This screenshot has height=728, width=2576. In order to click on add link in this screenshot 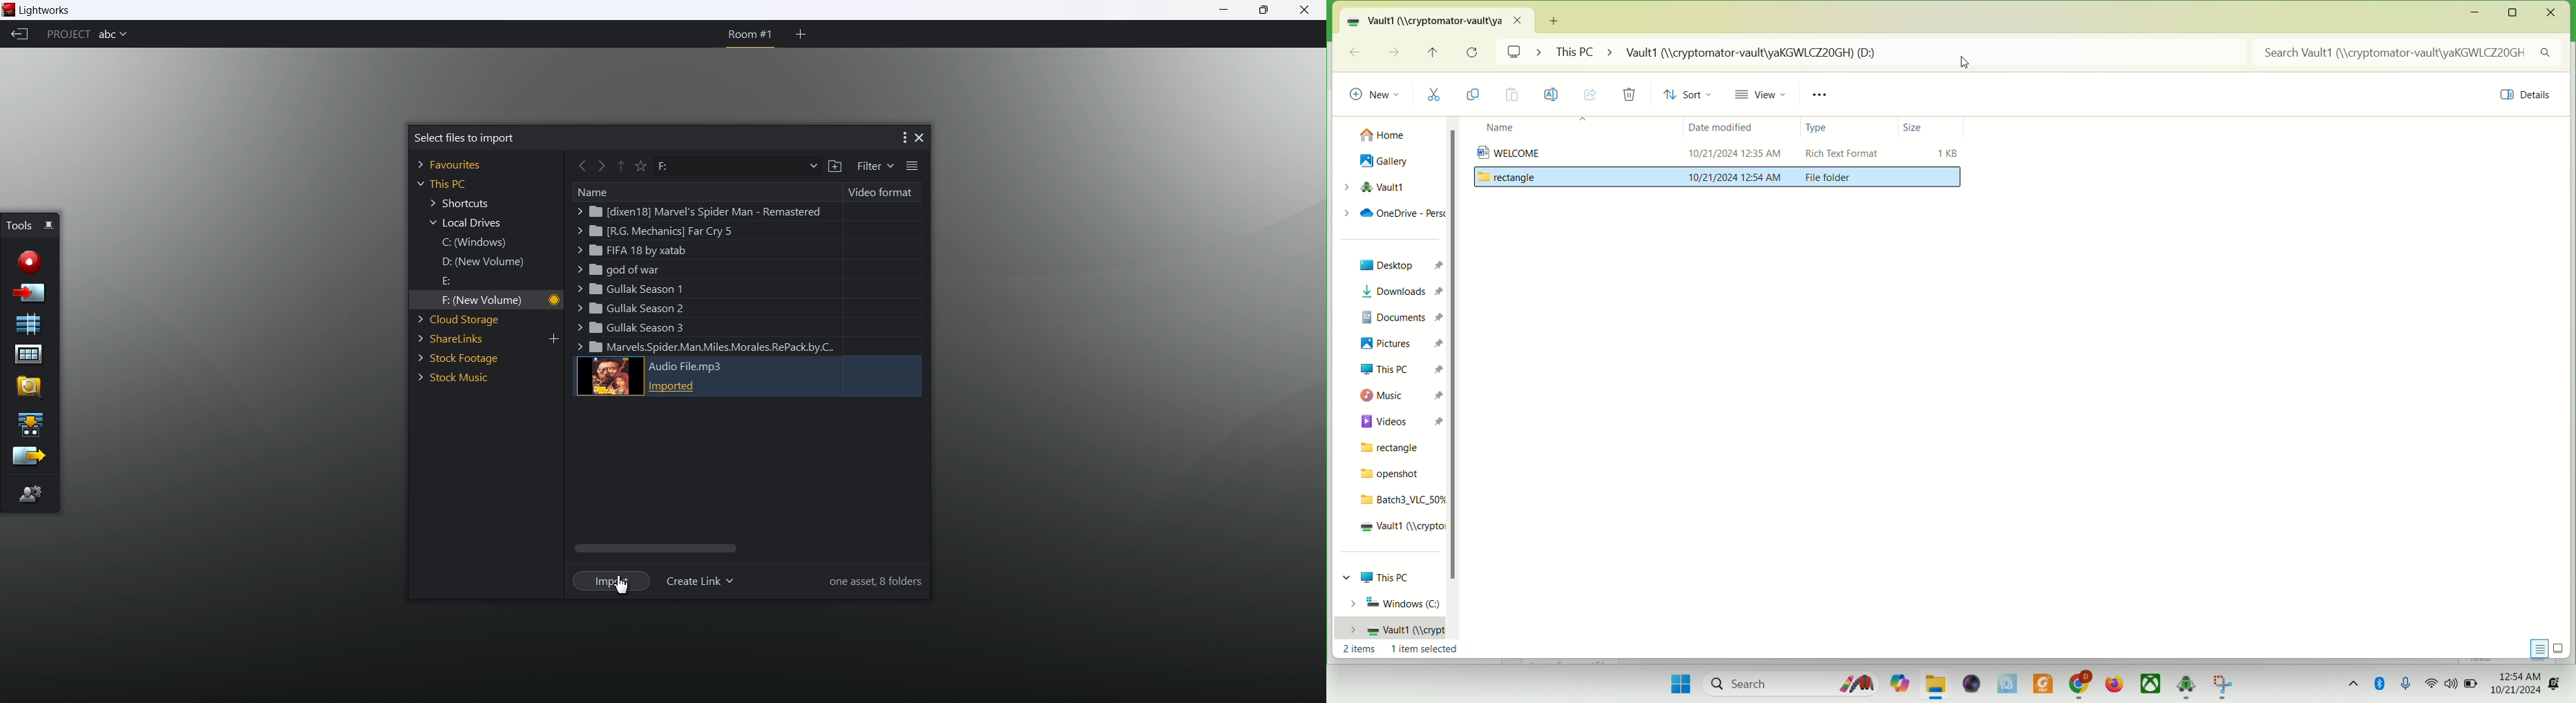, I will do `click(553, 339)`.